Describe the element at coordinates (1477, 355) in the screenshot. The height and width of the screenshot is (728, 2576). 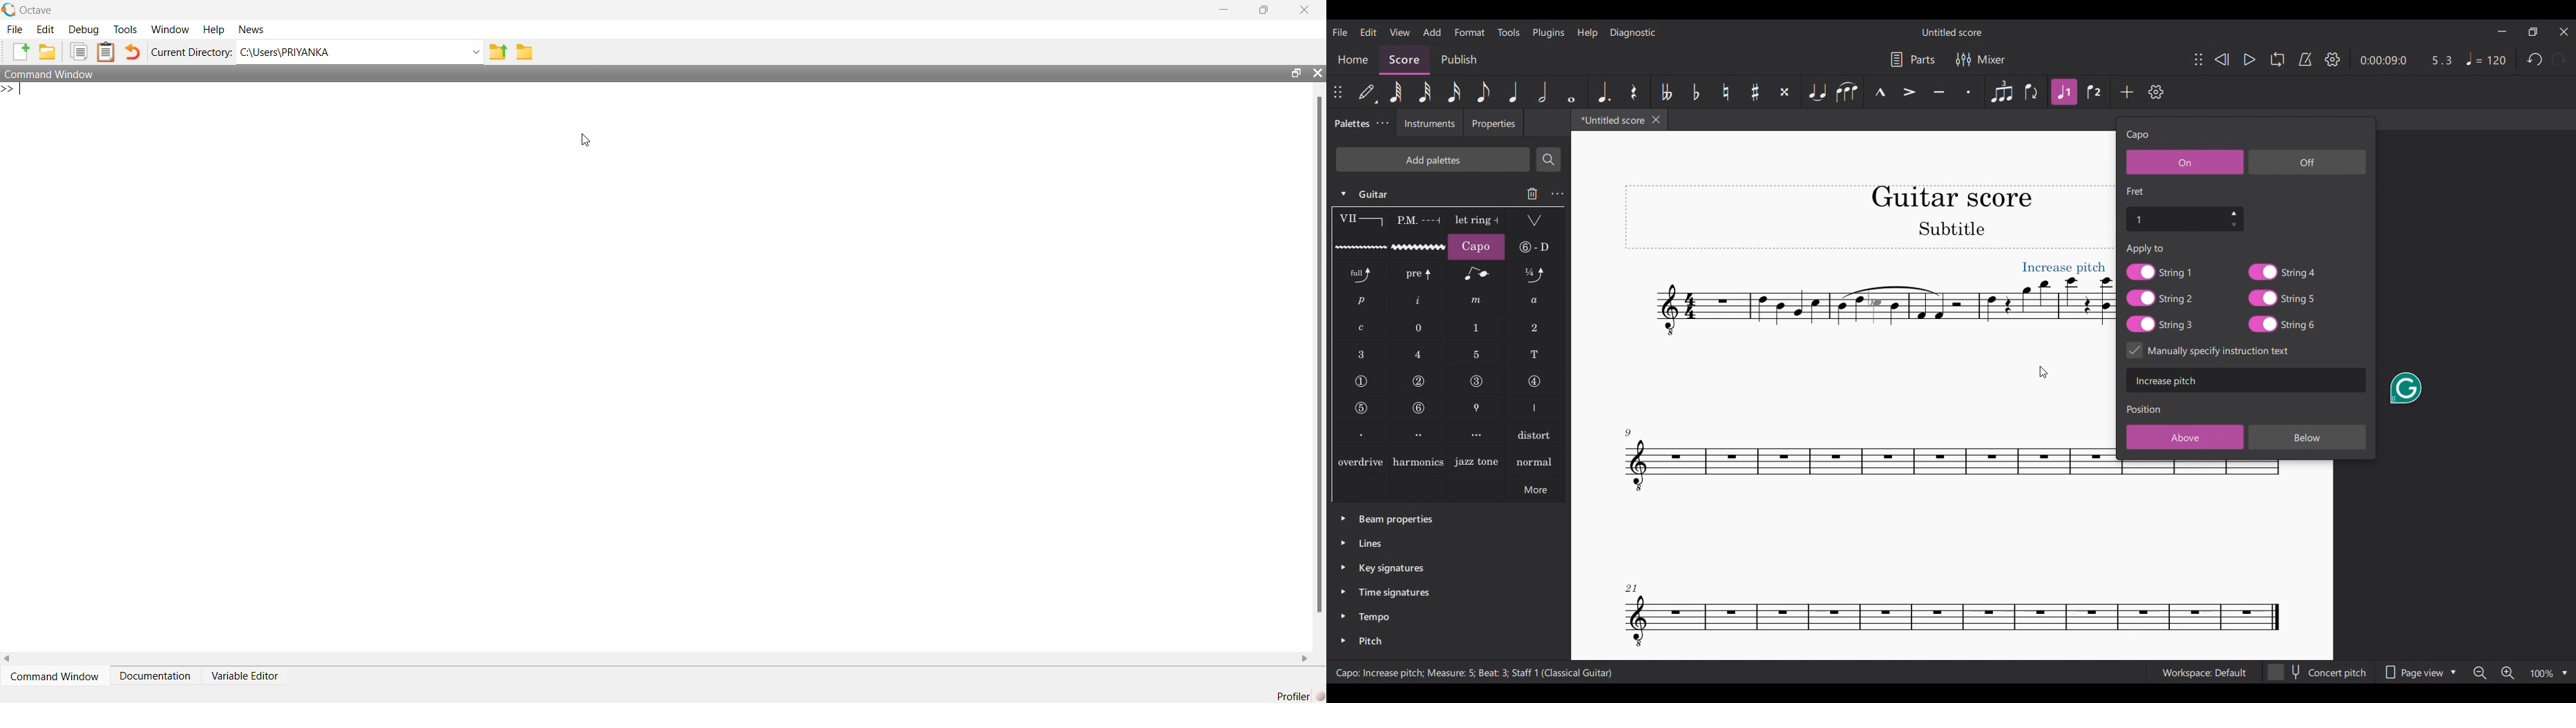
I see `LH guitar fingering 5` at that location.